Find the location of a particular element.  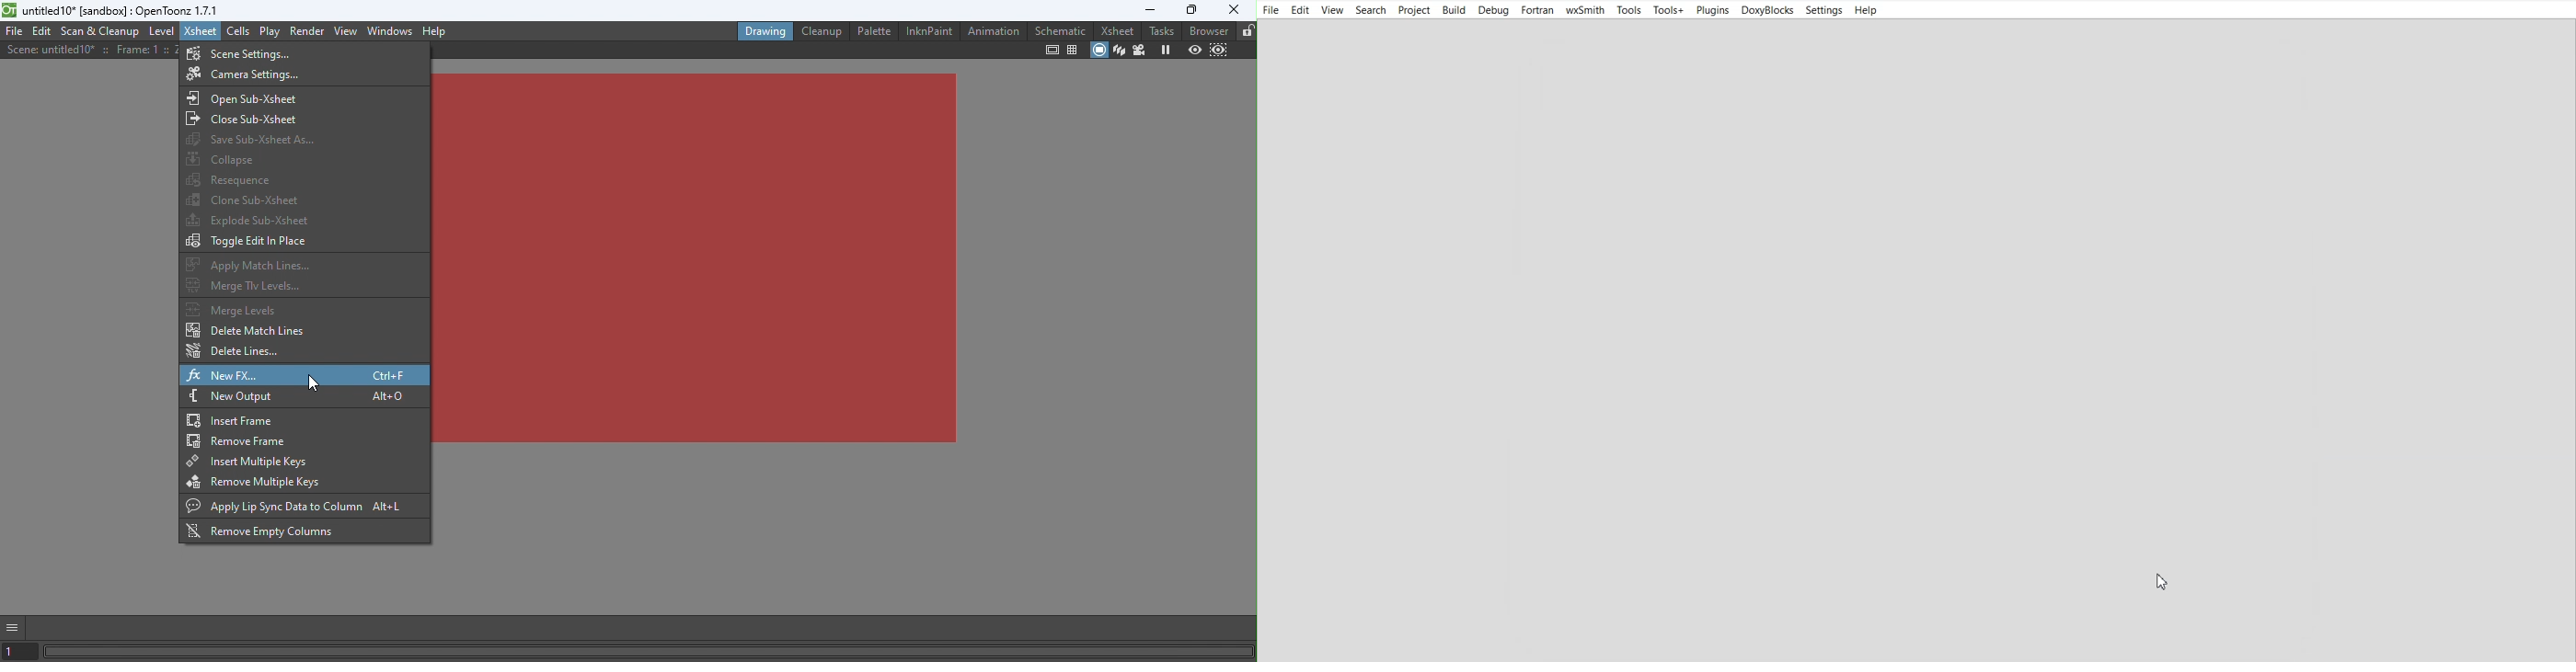

Scene details is located at coordinates (92, 50).